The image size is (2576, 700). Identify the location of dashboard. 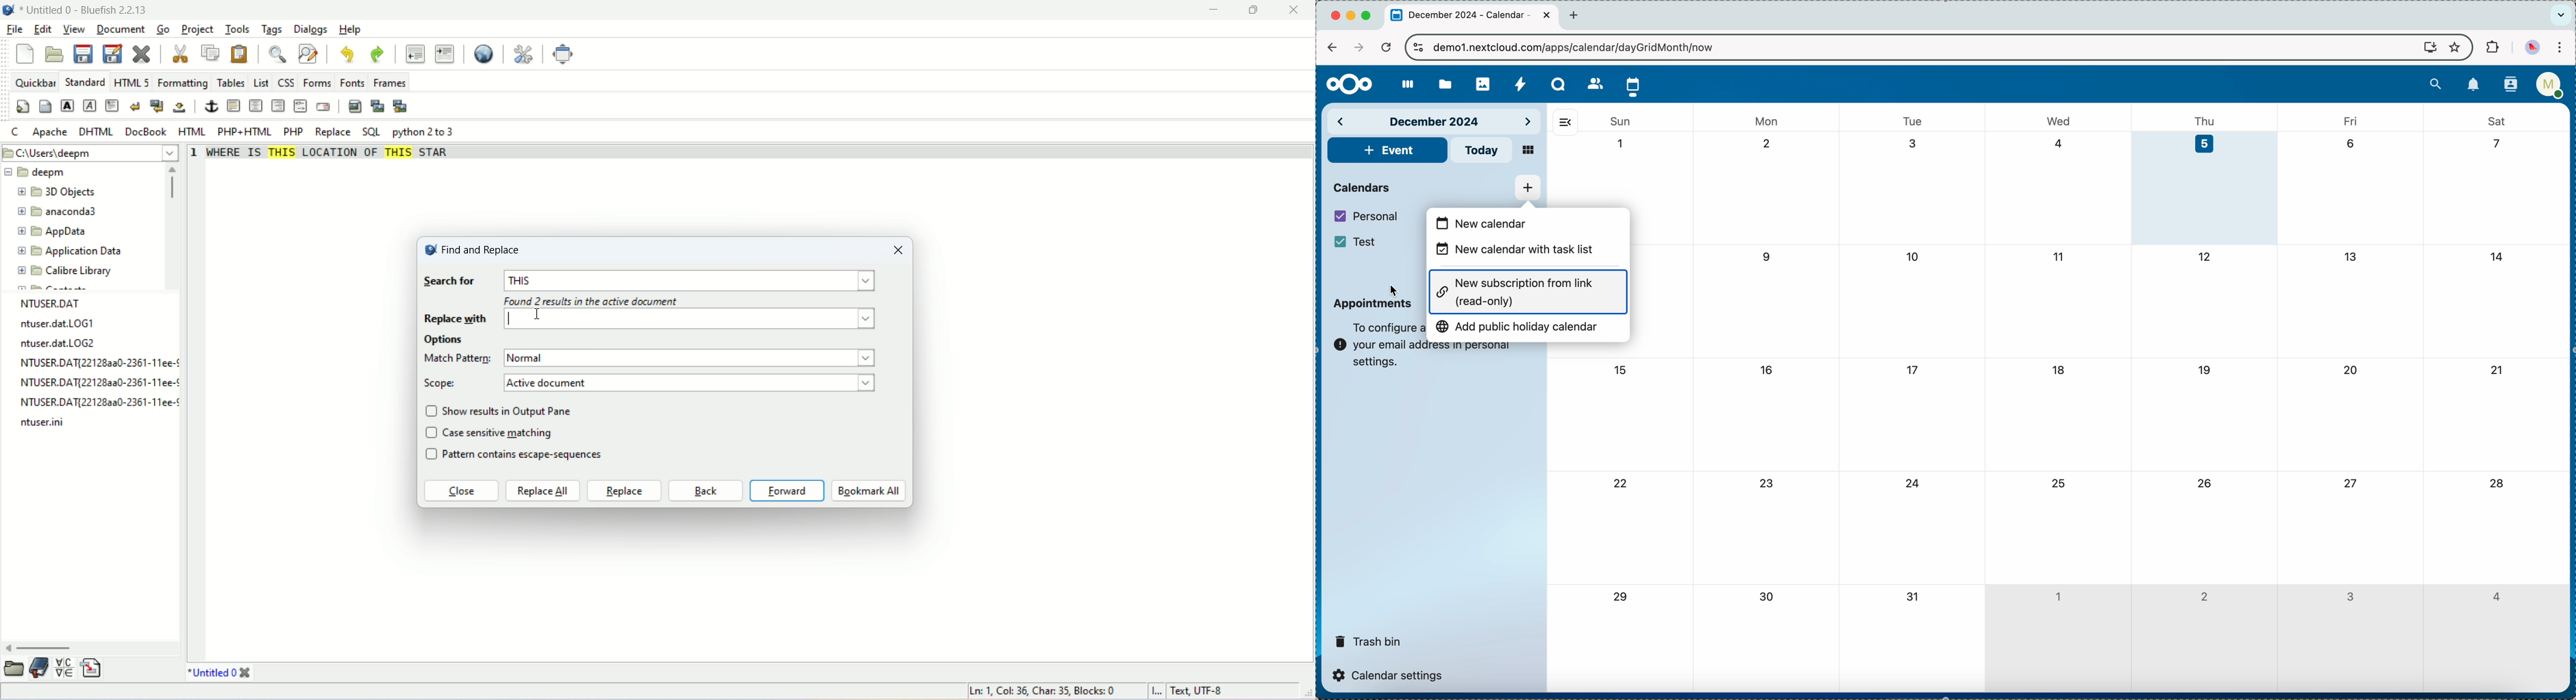
(1404, 85).